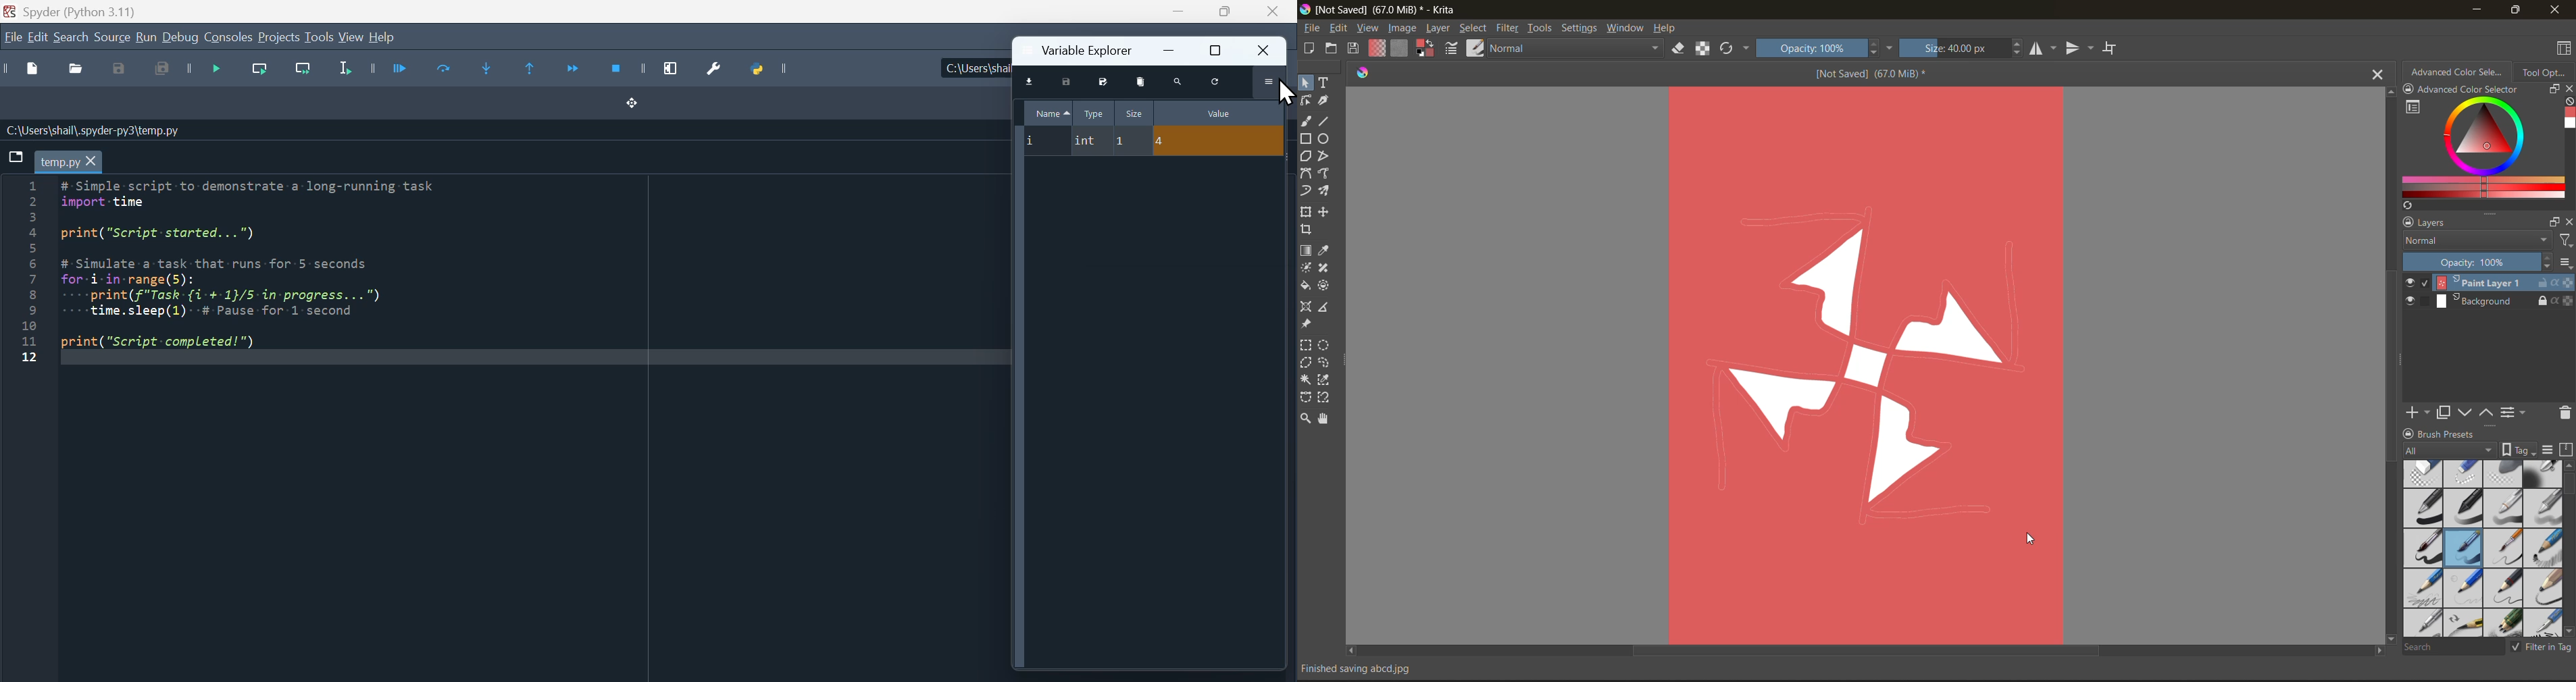  Describe the element at coordinates (2460, 74) in the screenshot. I see `advanced color selector` at that location.